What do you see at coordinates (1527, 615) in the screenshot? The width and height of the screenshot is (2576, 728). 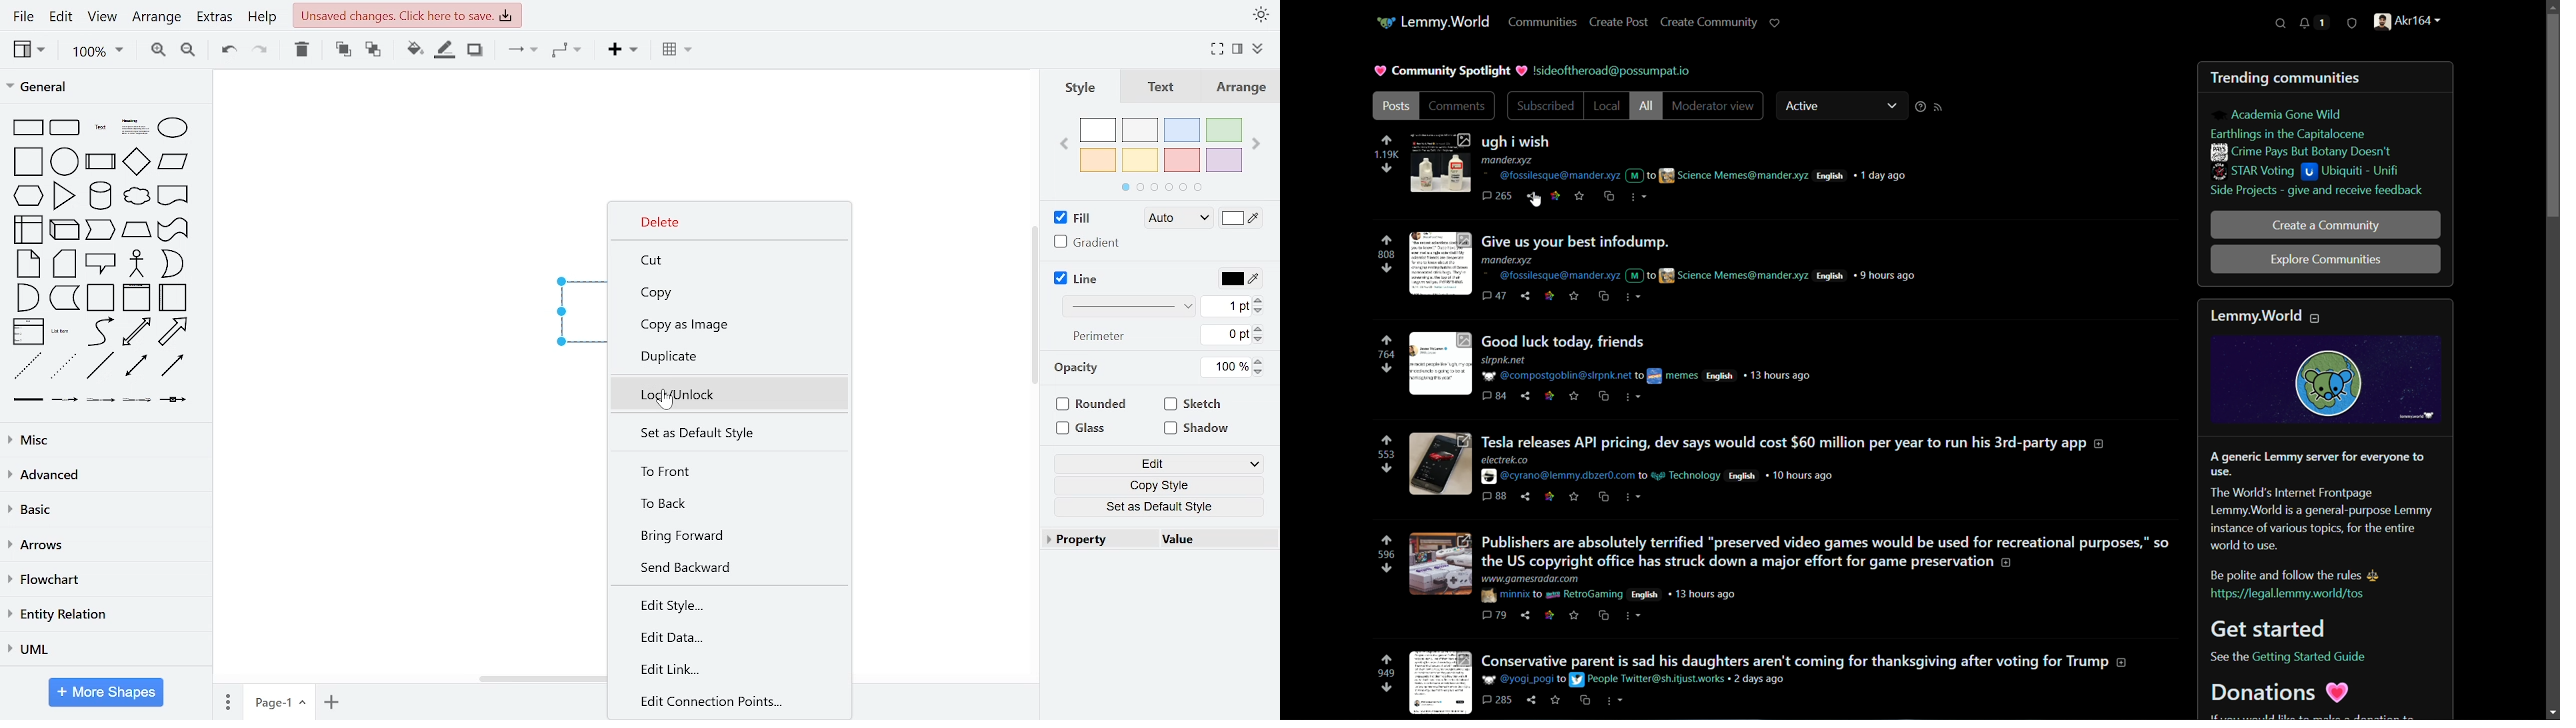 I see `share` at bounding box center [1527, 615].